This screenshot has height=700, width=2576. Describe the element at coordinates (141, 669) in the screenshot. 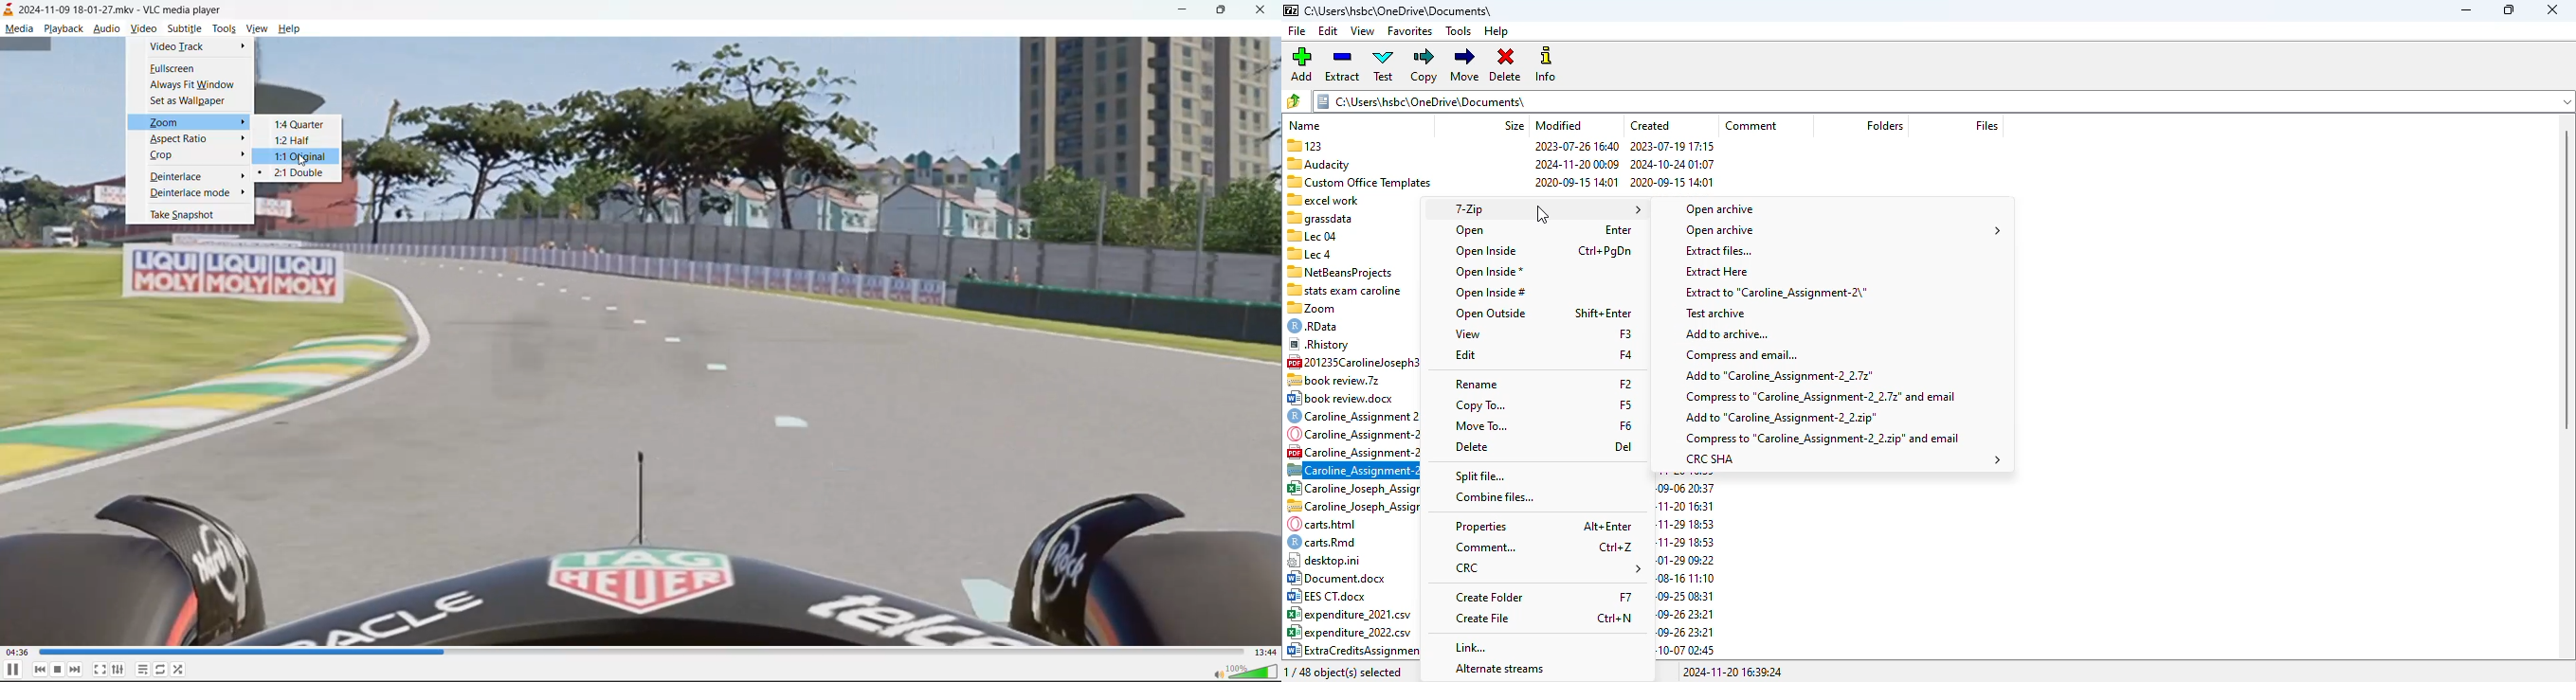

I see `toggle playlist` at that location.